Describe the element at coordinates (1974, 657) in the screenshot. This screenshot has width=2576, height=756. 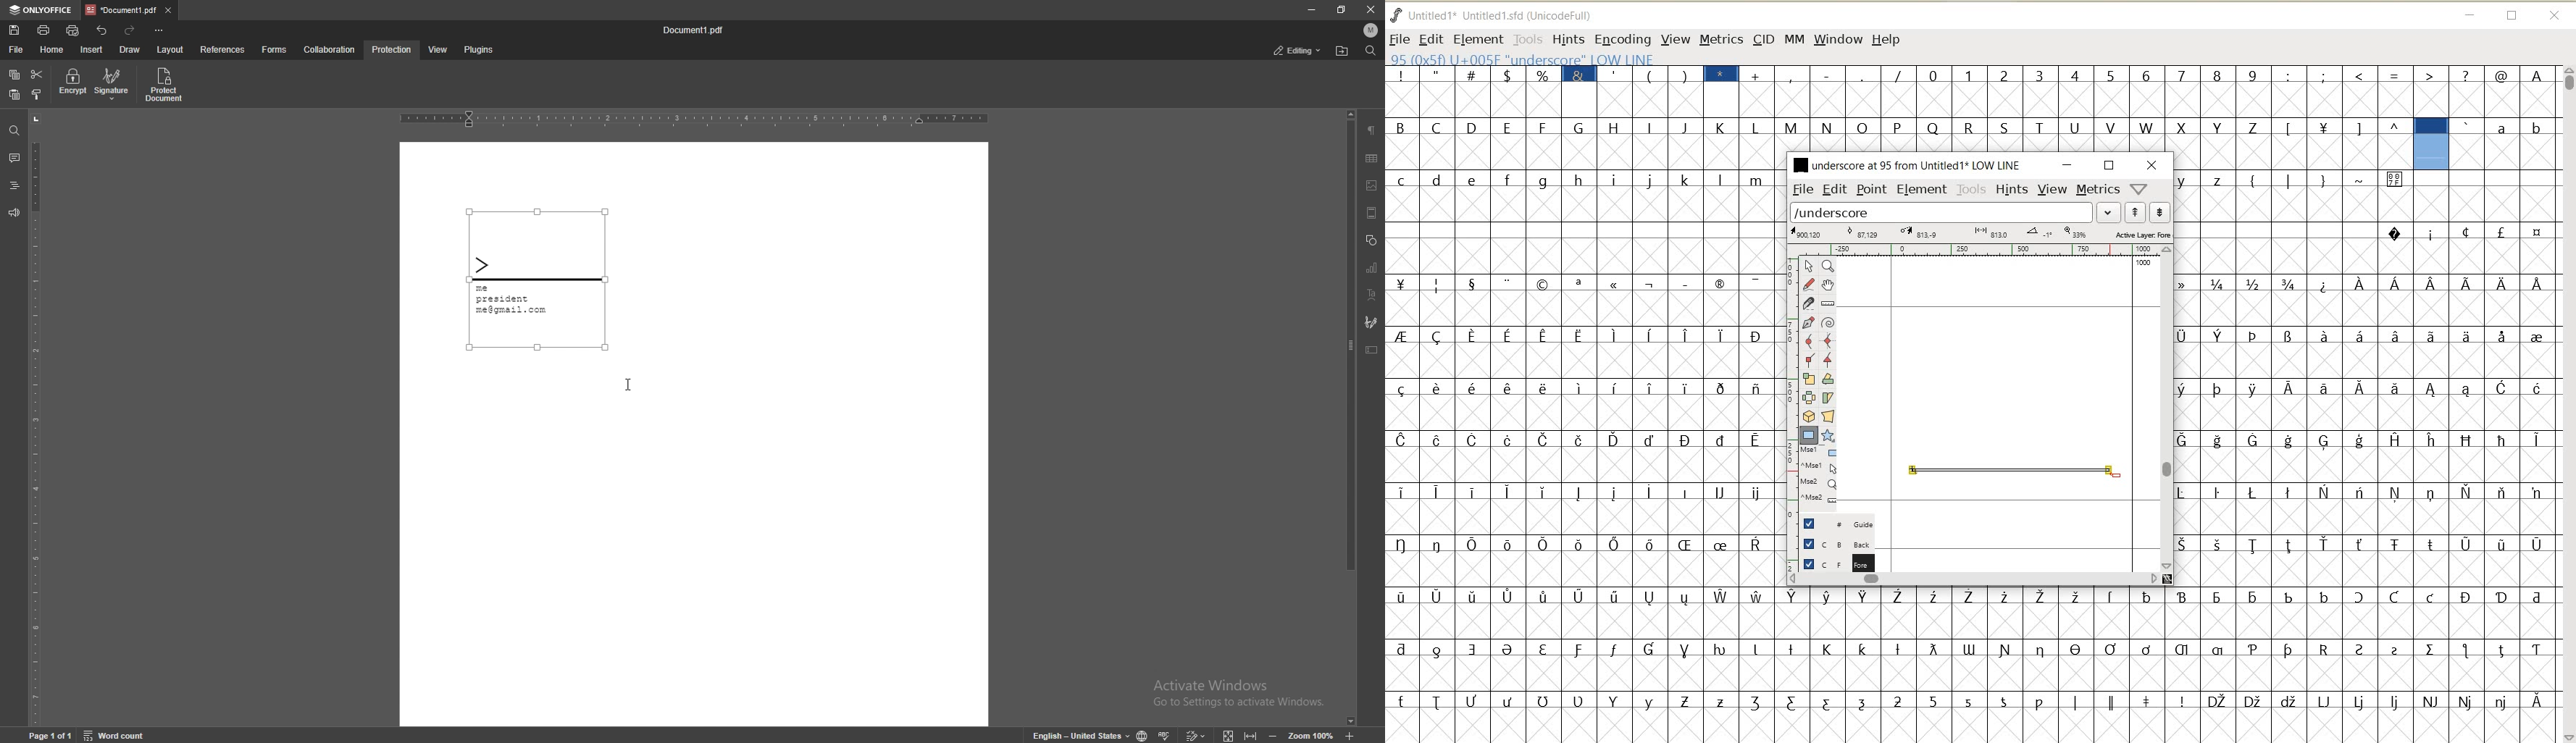
I see `GLYPHY CHARACTERS & NUMBERS` at that location.